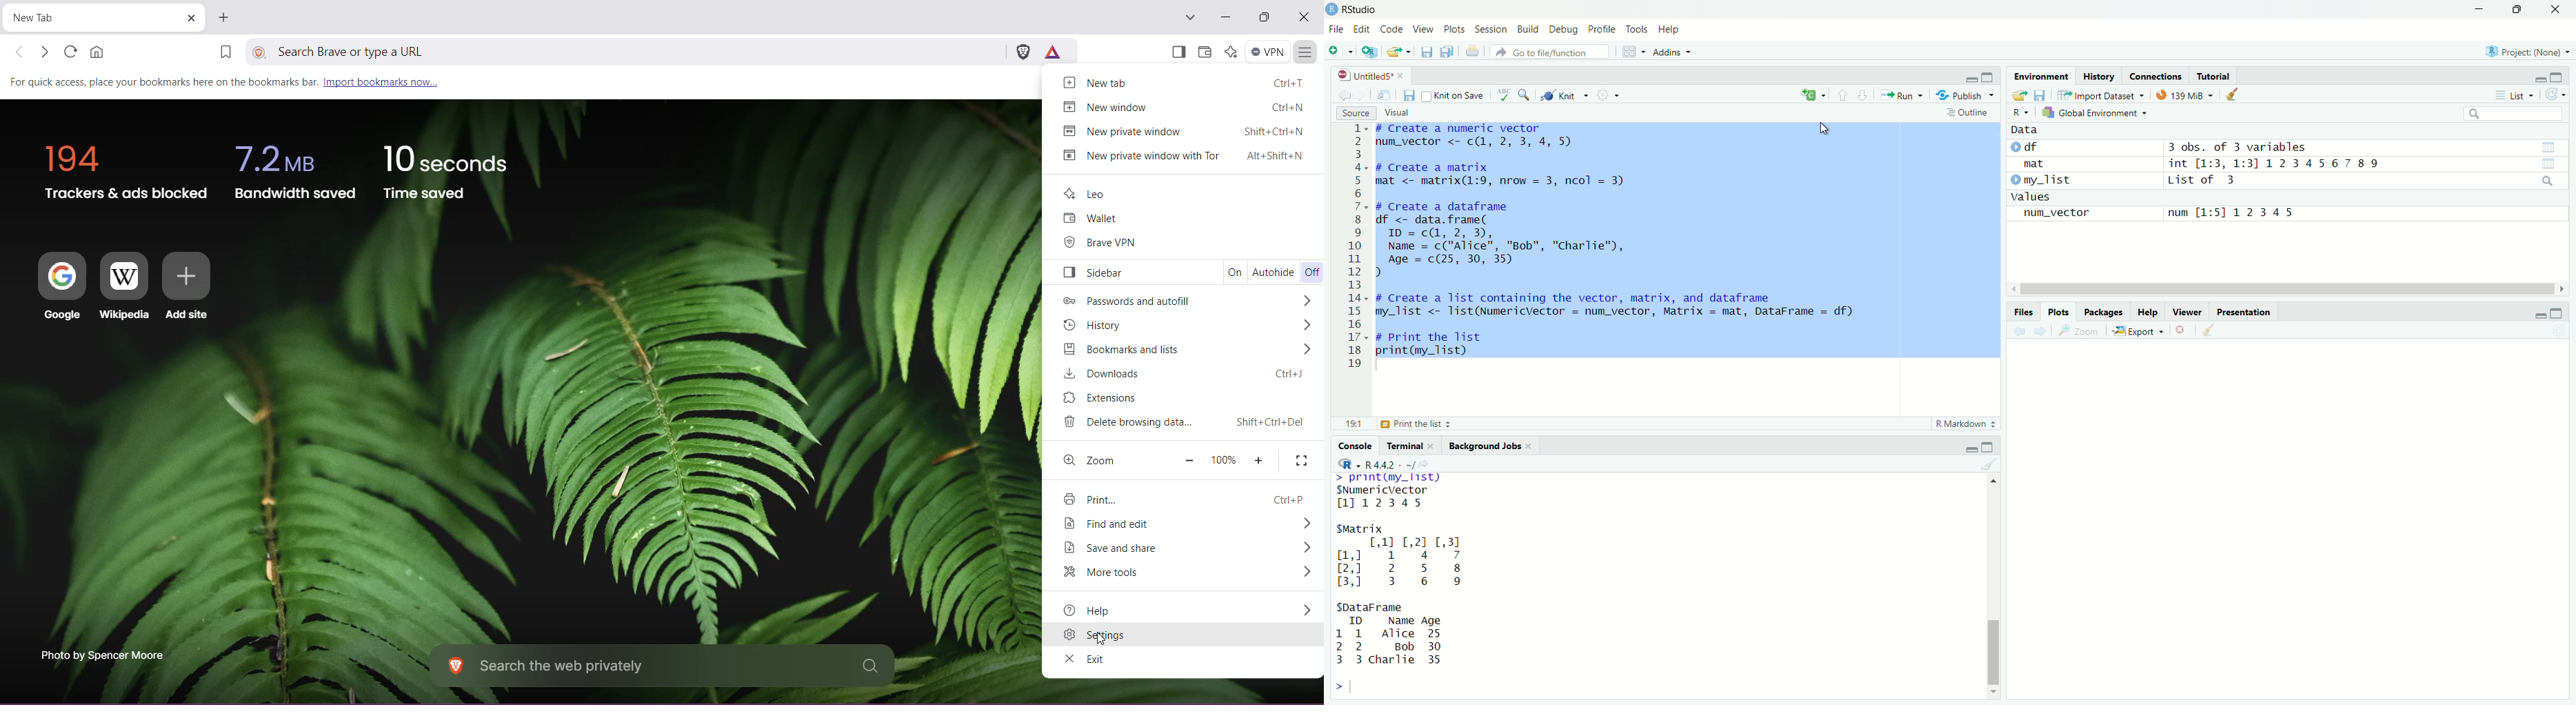  I want to click on Connections, so click(2159, 76).